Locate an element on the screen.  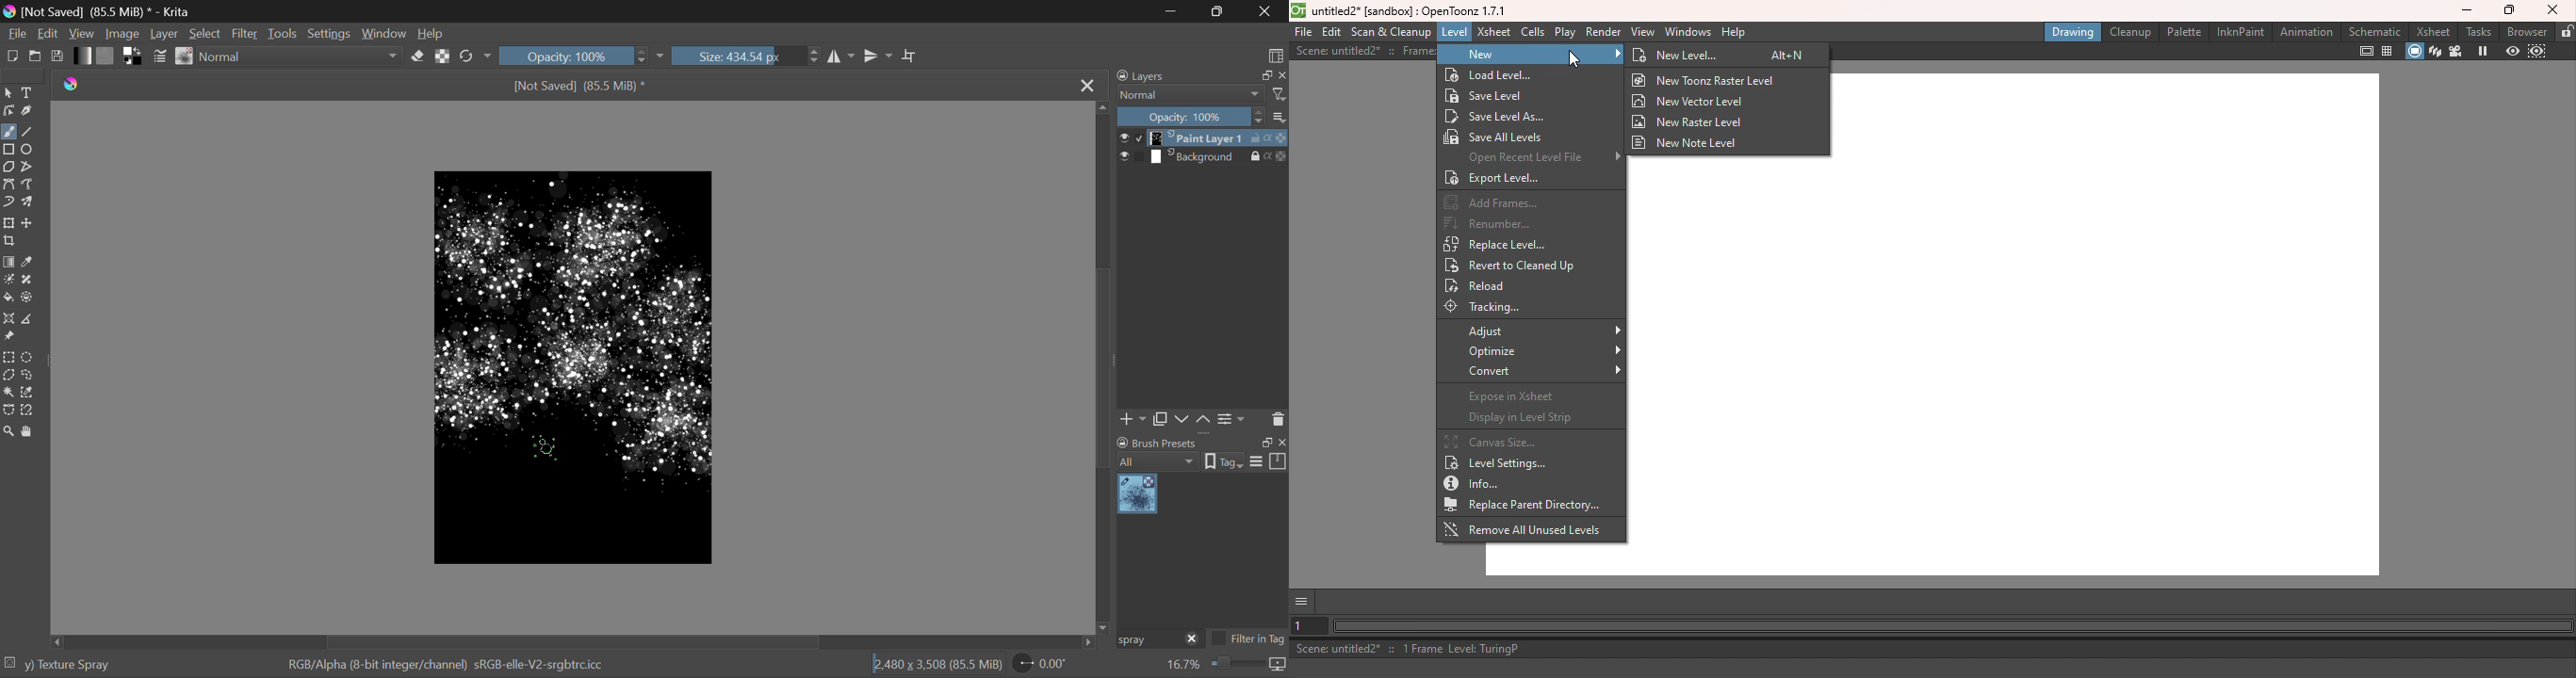
close is located at coordinates (1282, 442).